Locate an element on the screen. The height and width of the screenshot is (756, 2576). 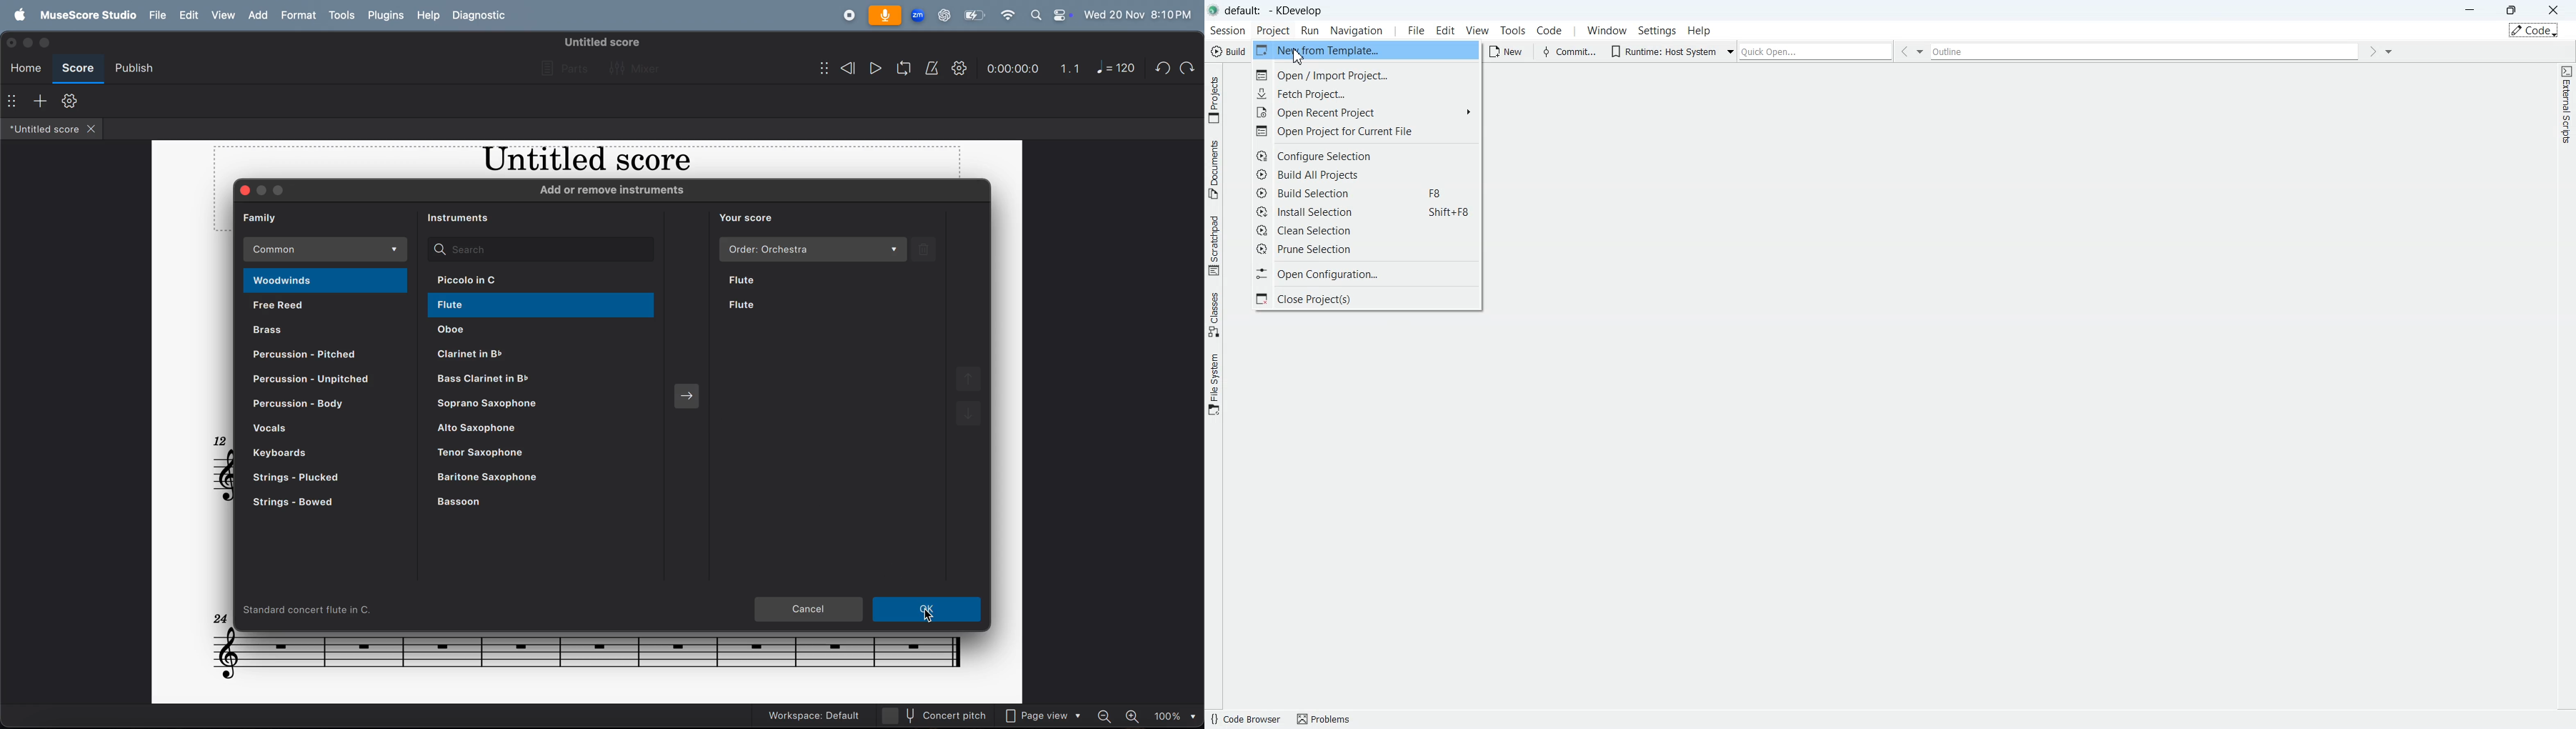
add selected instruments to score is located at coordinates (690, 394).